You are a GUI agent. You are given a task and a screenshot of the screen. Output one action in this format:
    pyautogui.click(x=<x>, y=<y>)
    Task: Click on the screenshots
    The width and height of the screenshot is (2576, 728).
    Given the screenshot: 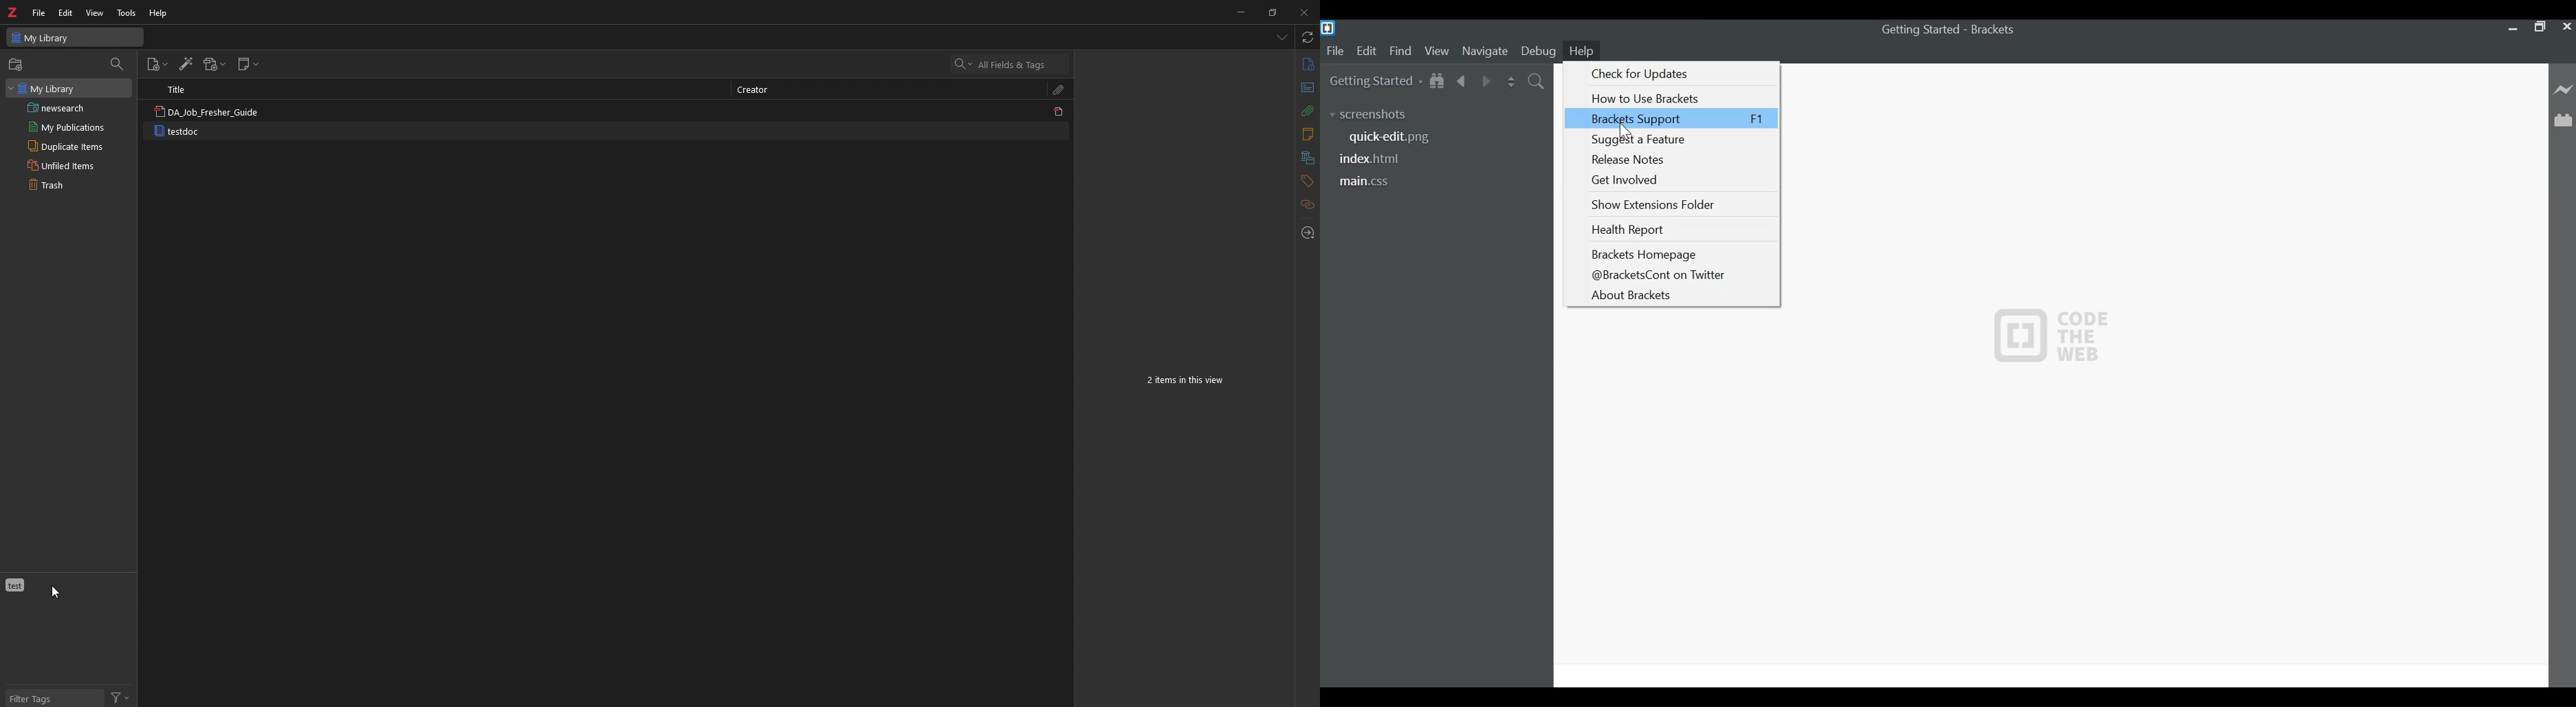 What is the action you would take?
    pyautogui.click(x=1373, y=114)
    